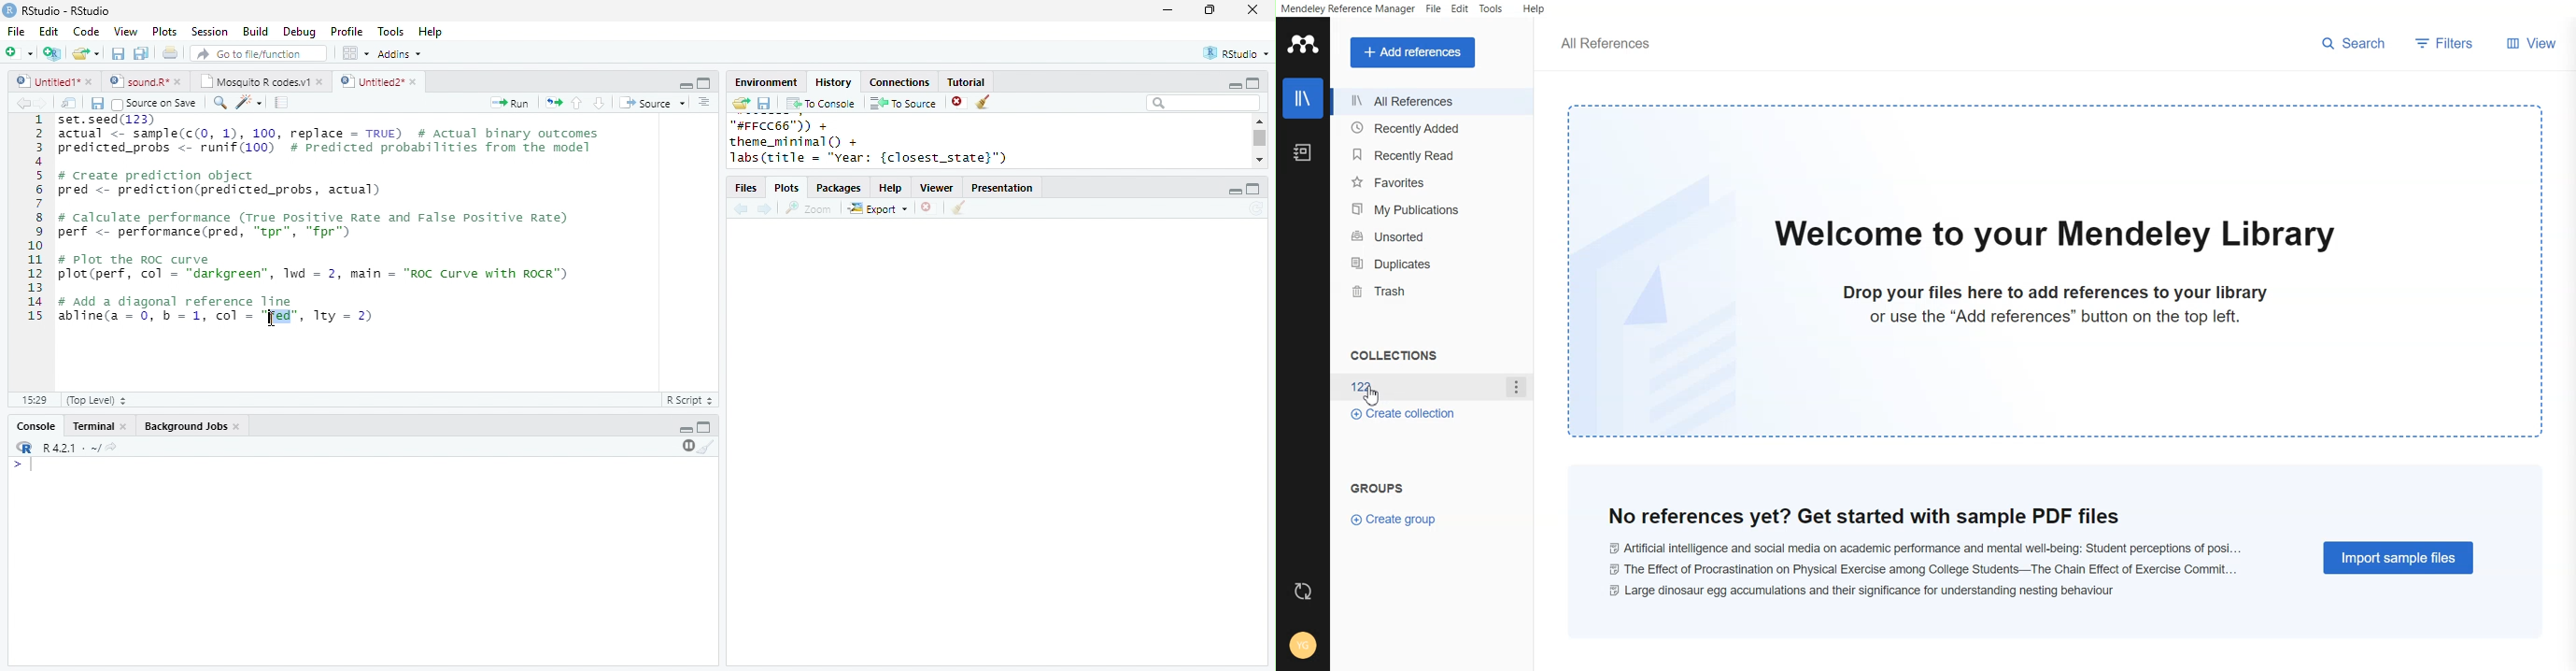 This screenshot has height=672, width=2576. Describe the element at coordinates (1203, 102) in the screenshot. I see `search bar` at that location.